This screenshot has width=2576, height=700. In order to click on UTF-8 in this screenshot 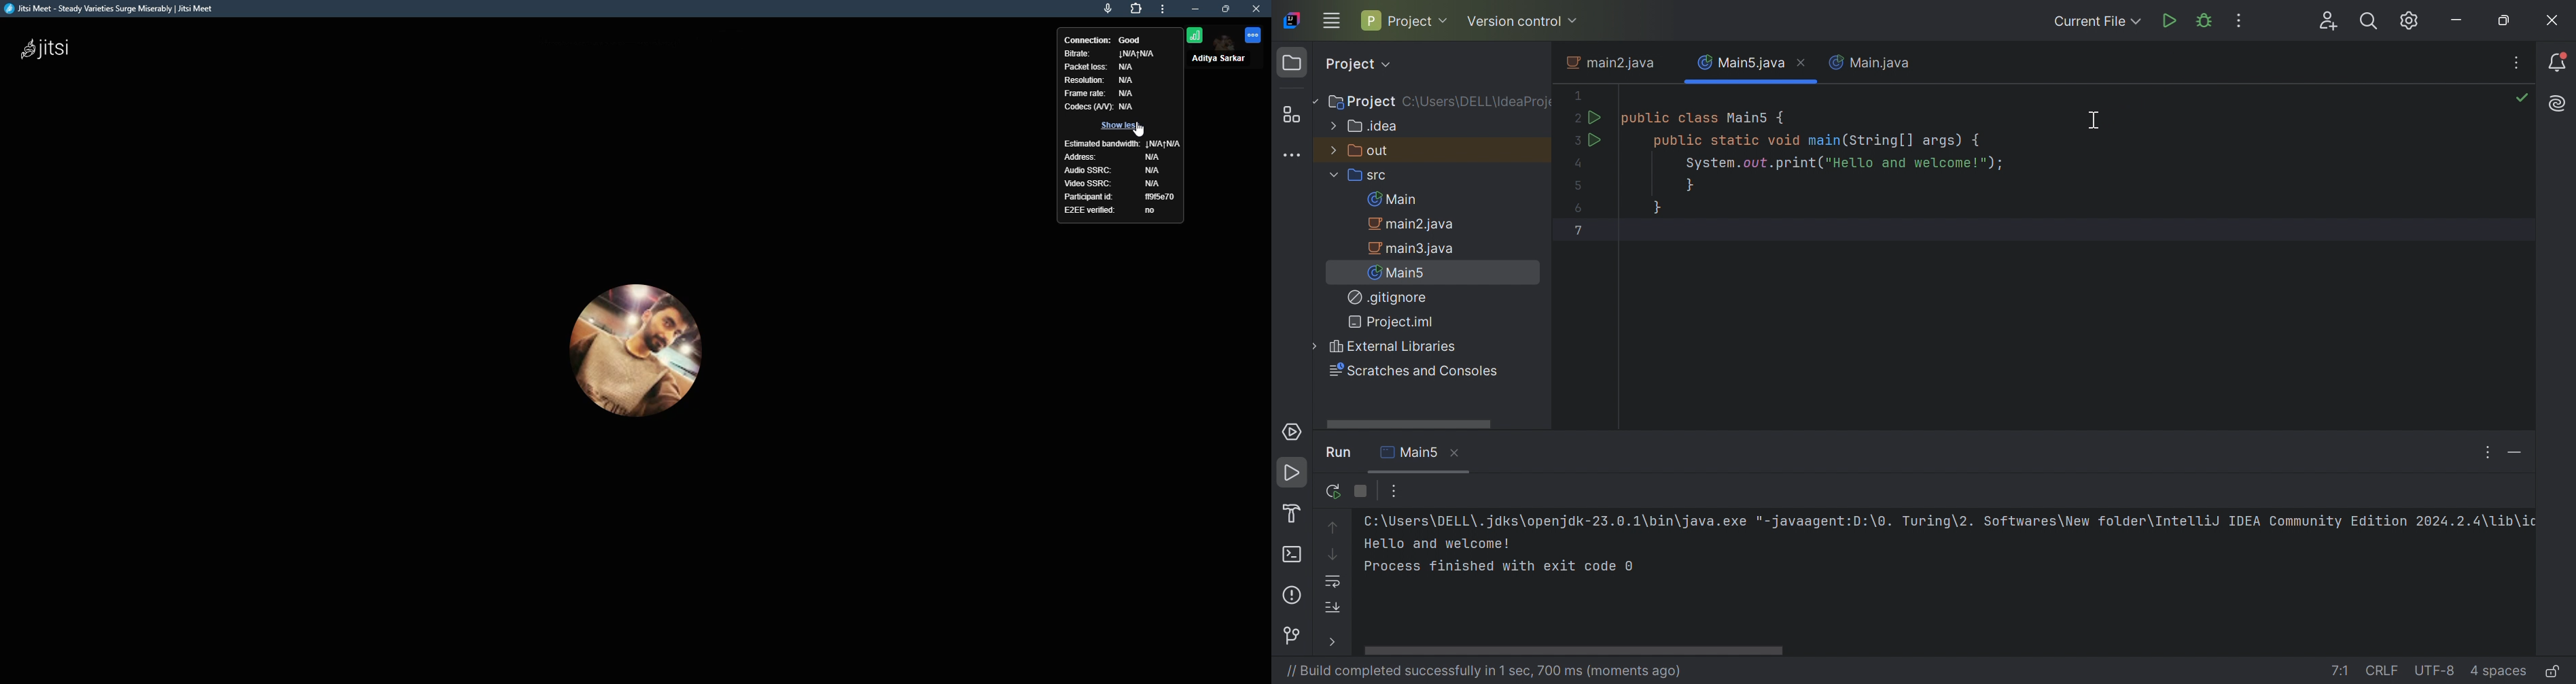, I will do `click(2435, 671)`.